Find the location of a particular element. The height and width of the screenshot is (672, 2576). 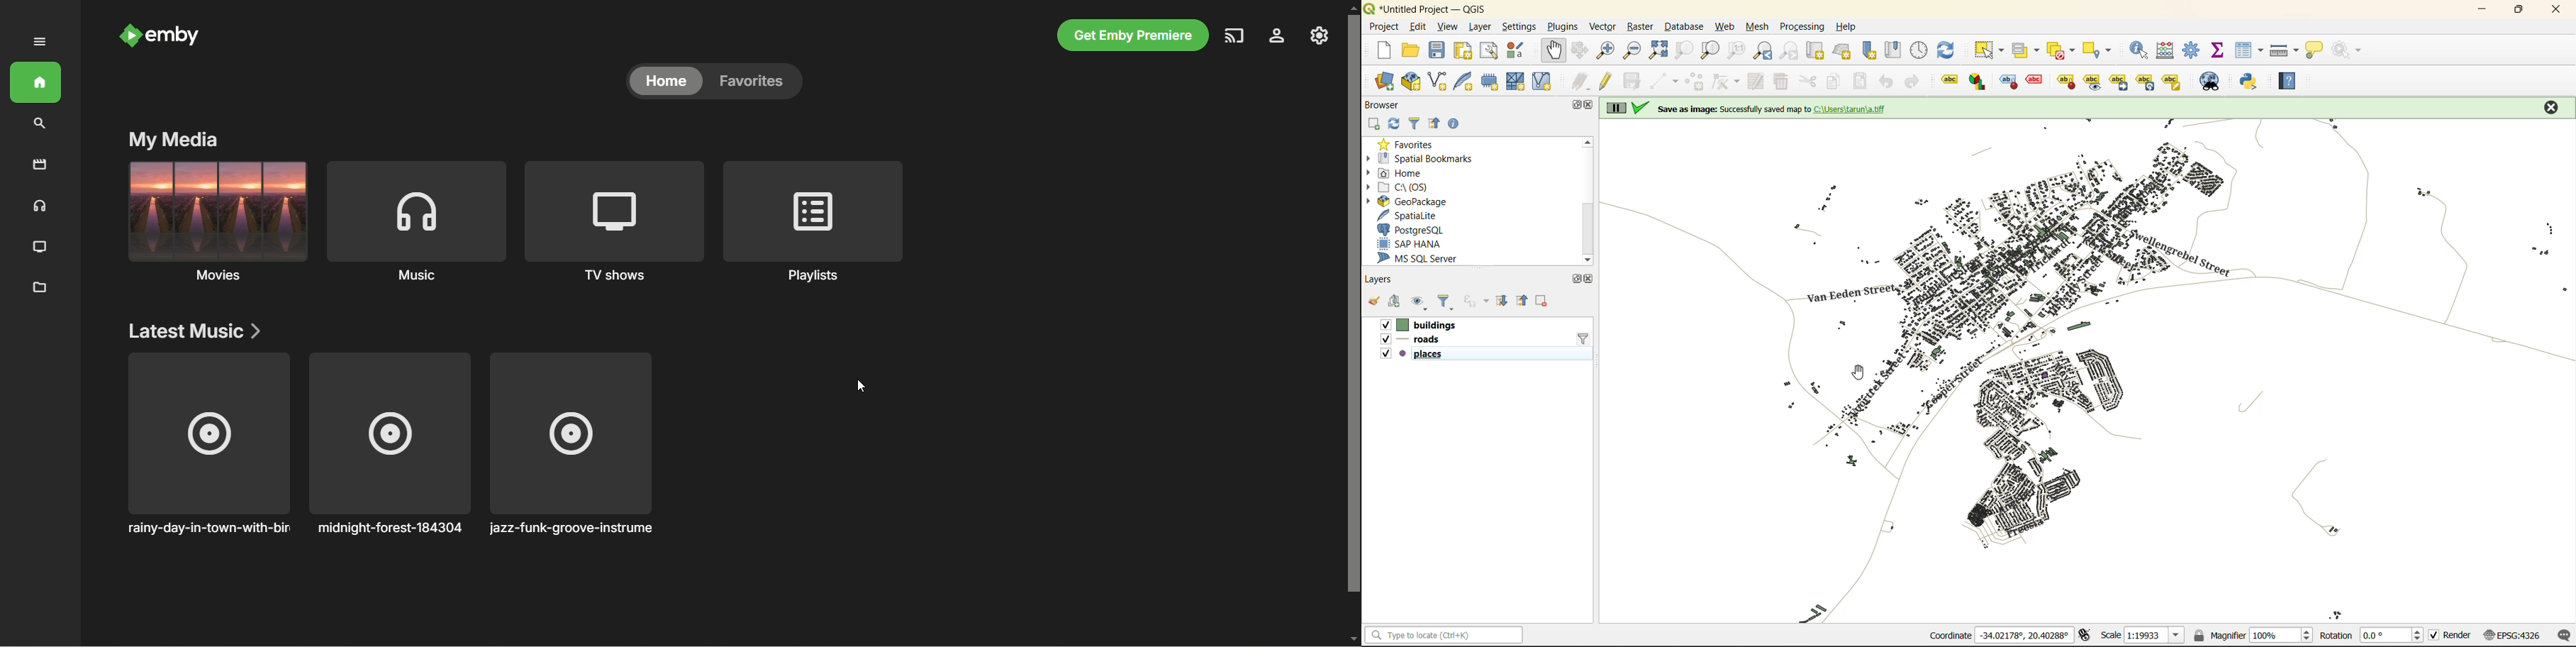

collapse all is located at coordinates (1434, 125).